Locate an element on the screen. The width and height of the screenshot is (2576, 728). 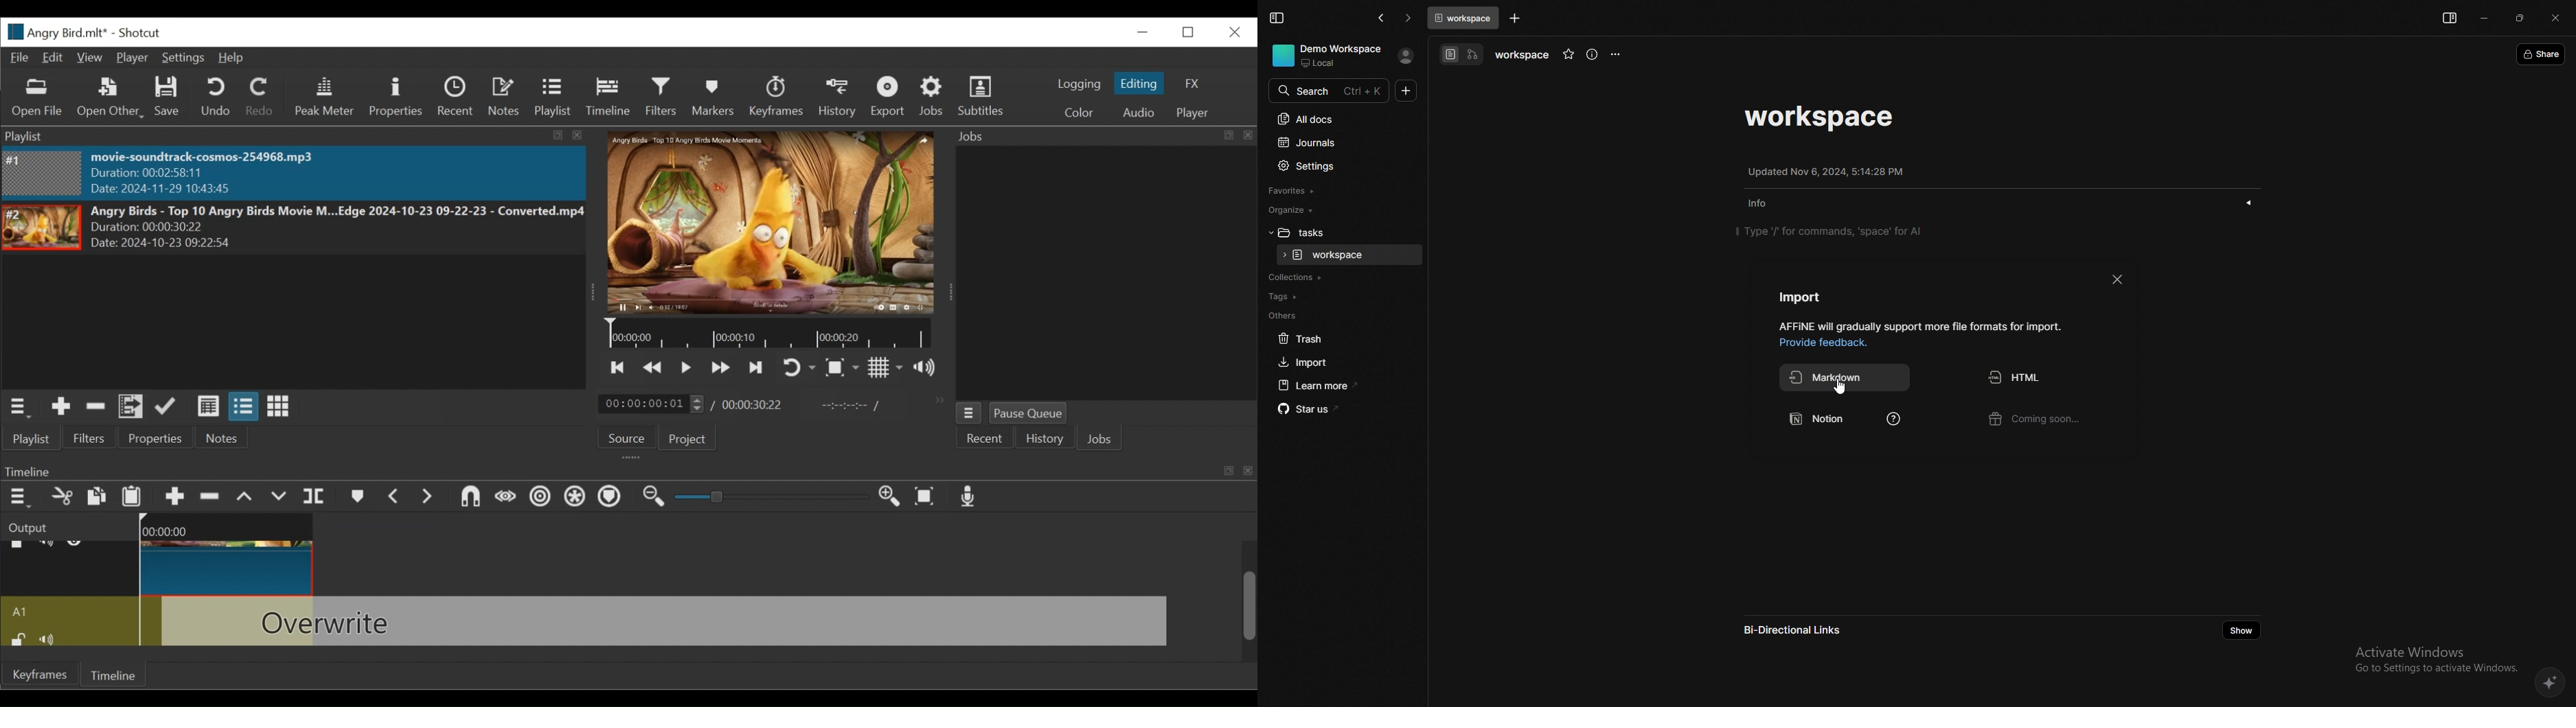
Skip to the next point is located at coordinates (619, 368).